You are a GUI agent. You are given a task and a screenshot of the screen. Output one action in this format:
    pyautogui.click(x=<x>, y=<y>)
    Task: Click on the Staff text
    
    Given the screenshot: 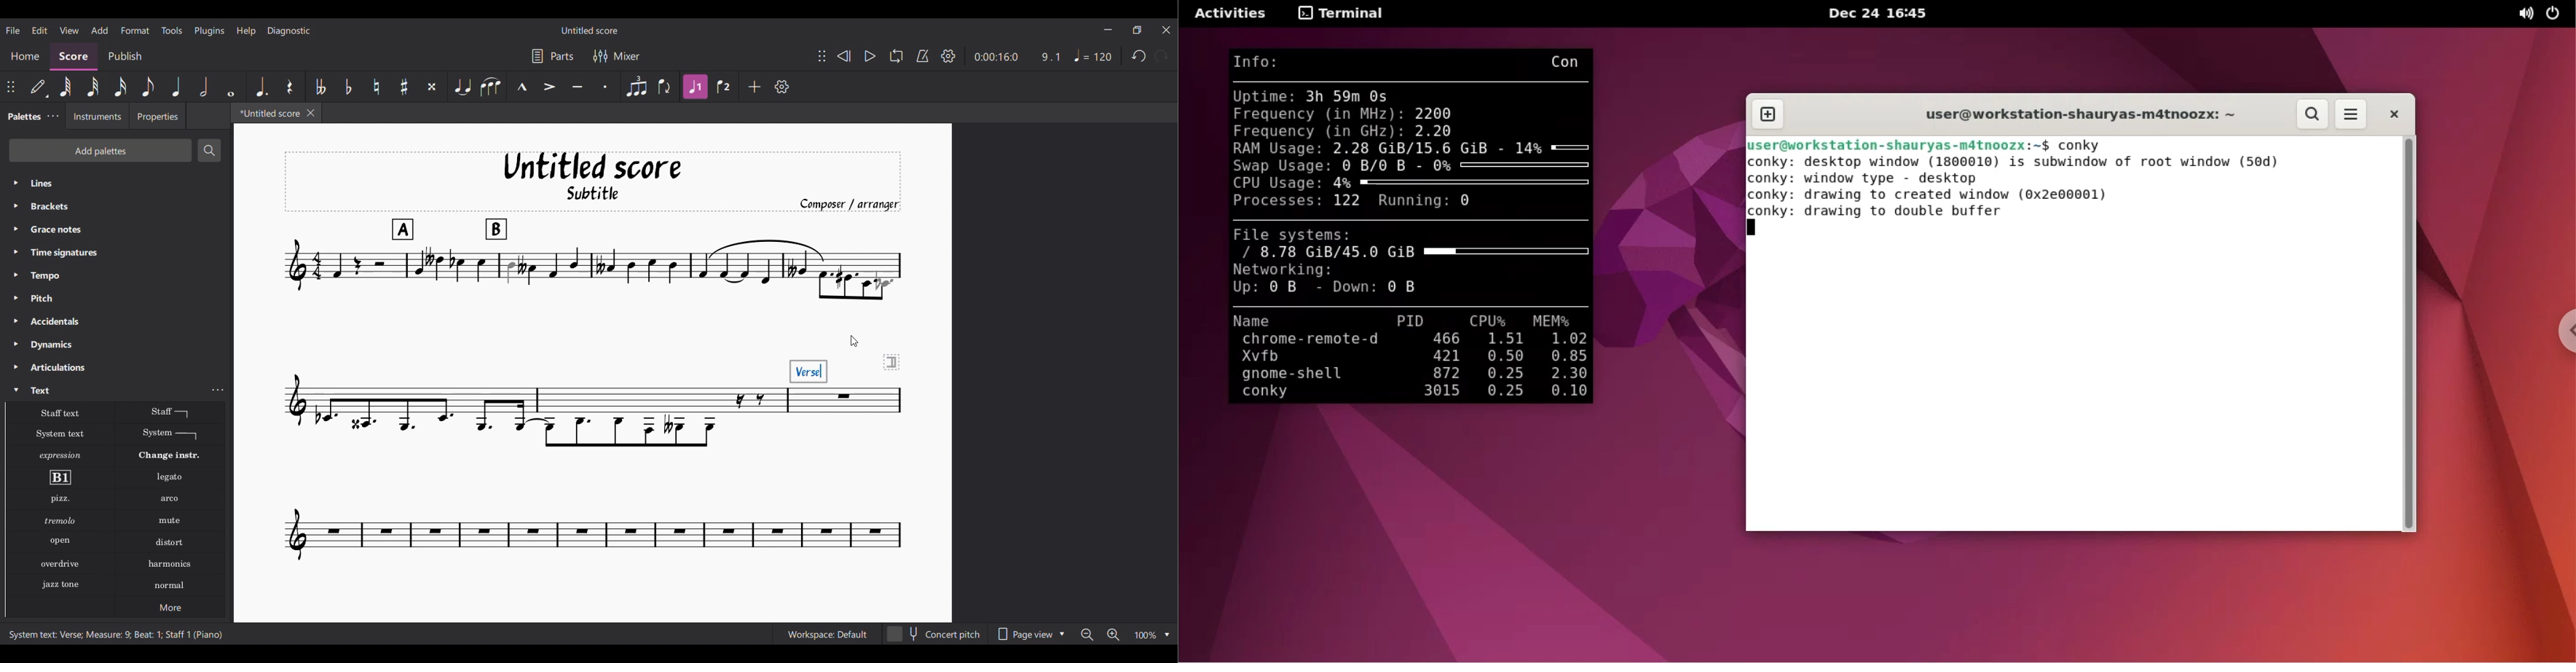 What is the action you would take?
    pyautogui.click(x=61, y=412)
    